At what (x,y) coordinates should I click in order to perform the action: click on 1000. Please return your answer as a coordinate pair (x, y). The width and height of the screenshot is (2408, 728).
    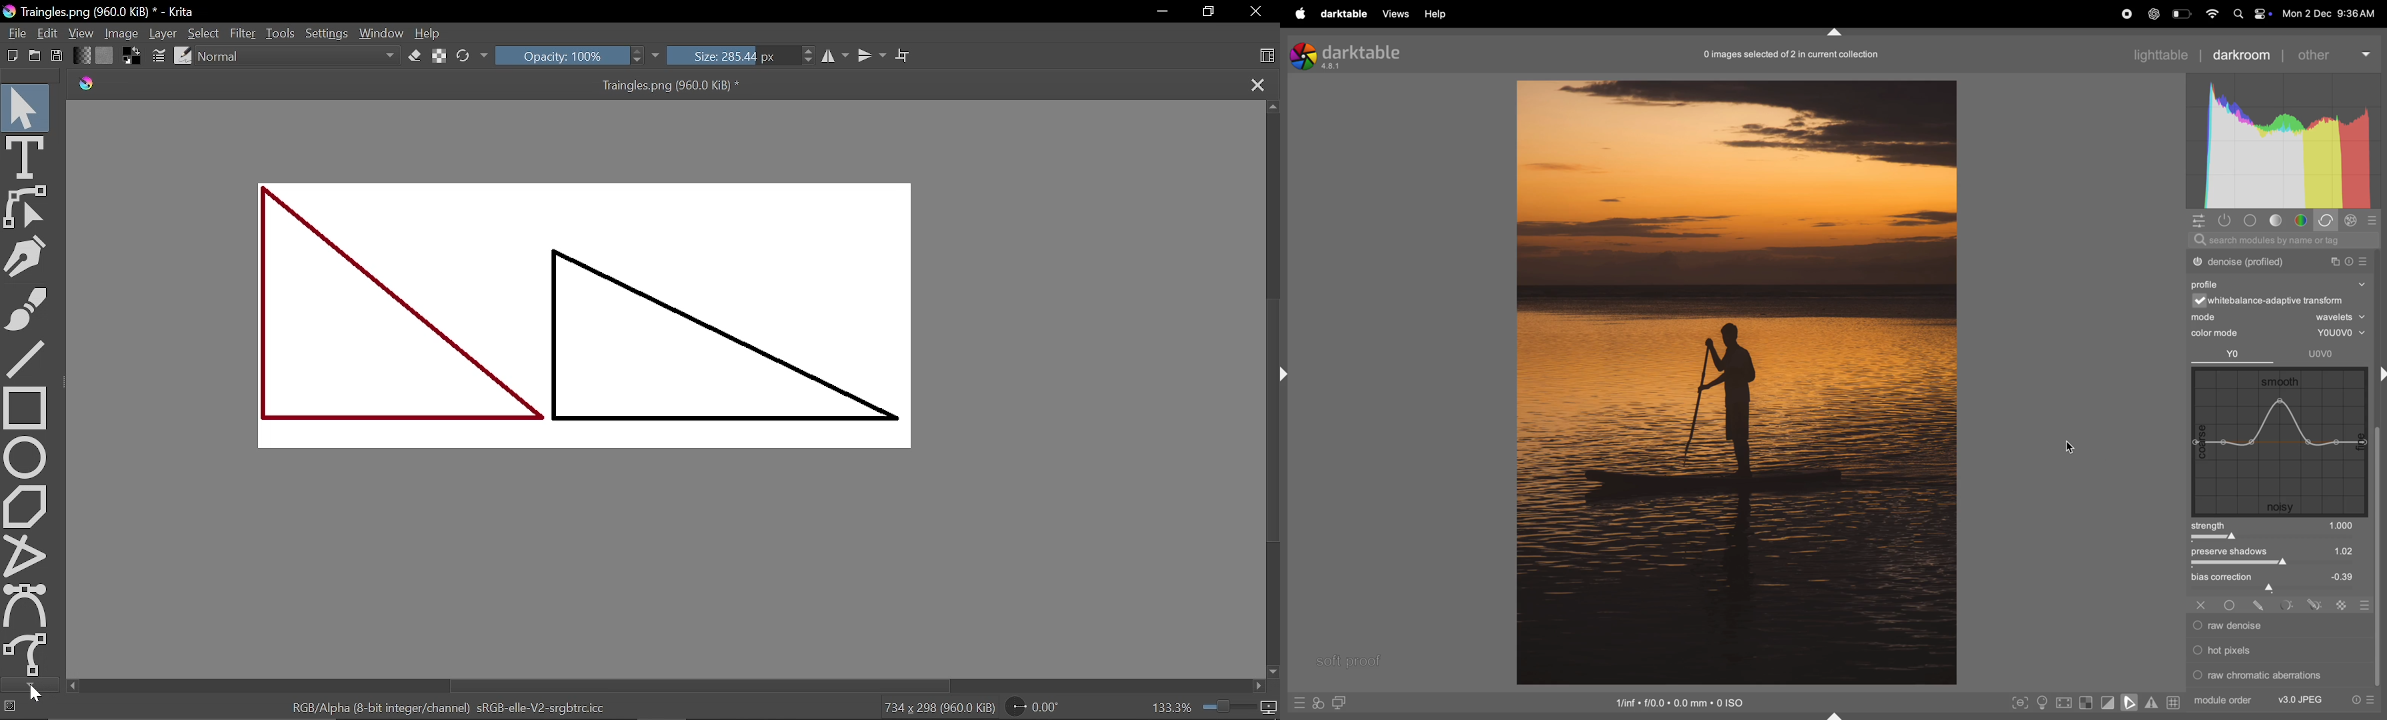
    Looking at the image, I should click on (2342, 526).